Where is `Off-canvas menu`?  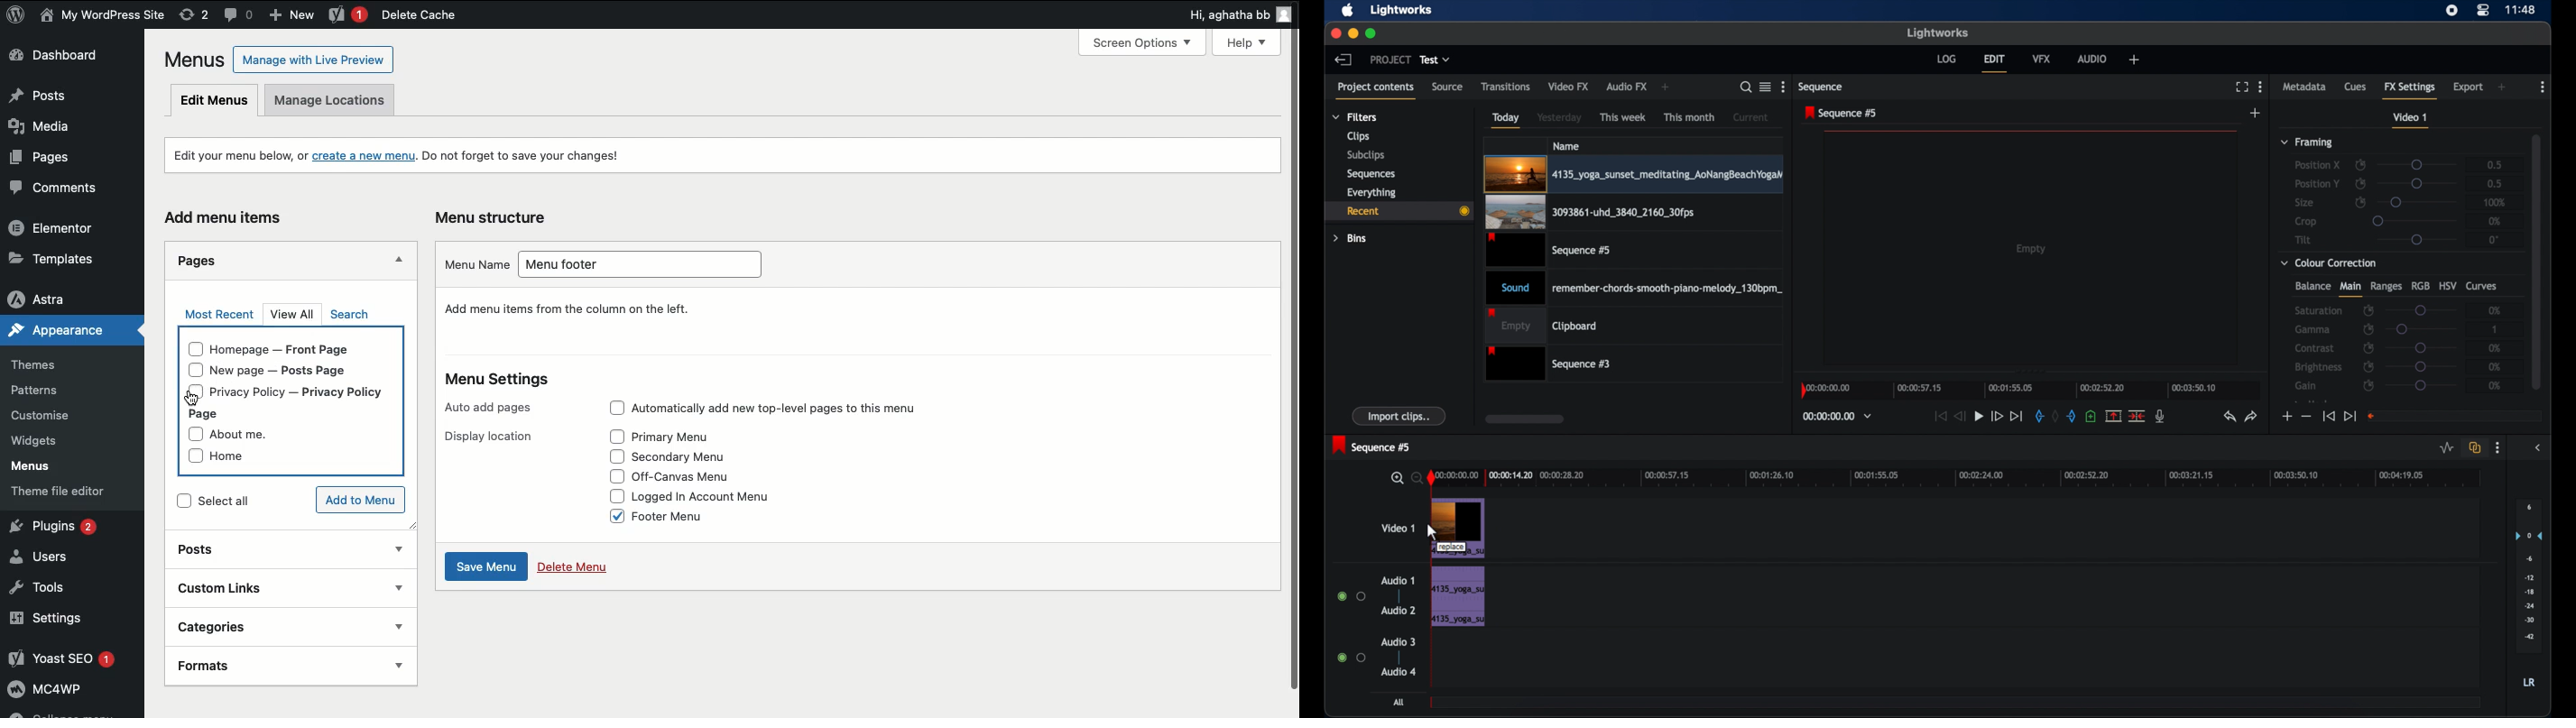
Off-canvas menu is located at coordinates (696, 475).